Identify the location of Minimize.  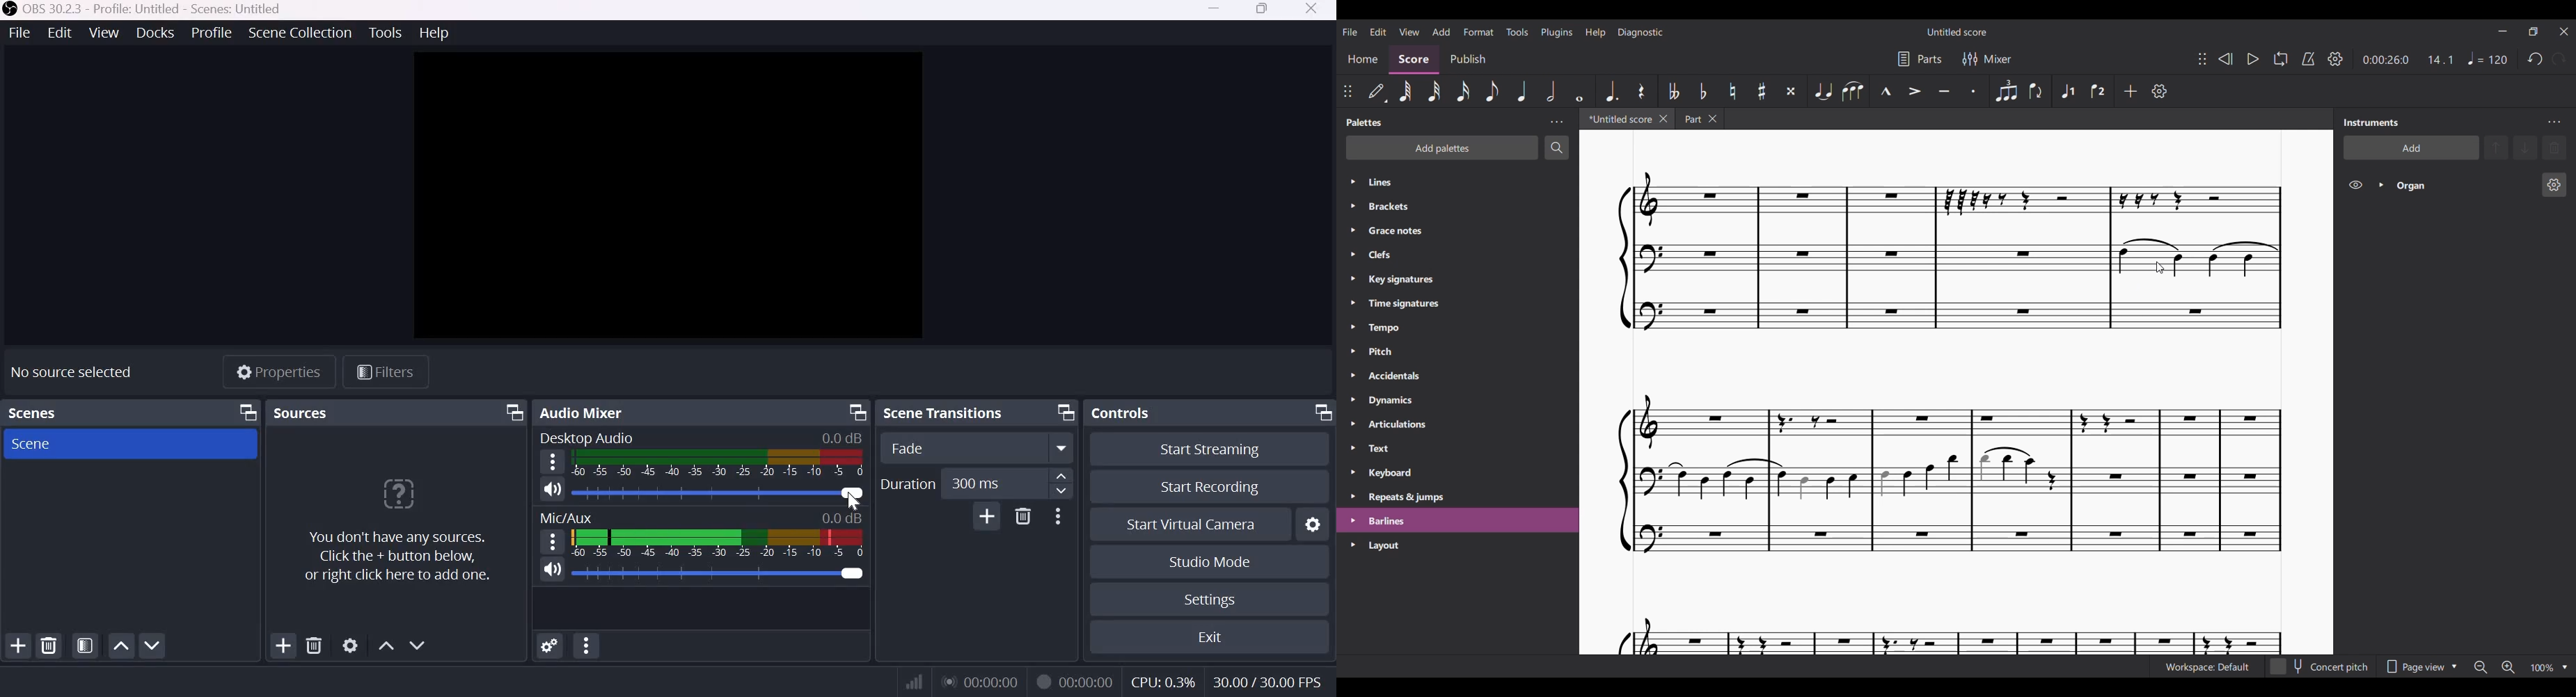
(1217, 10).